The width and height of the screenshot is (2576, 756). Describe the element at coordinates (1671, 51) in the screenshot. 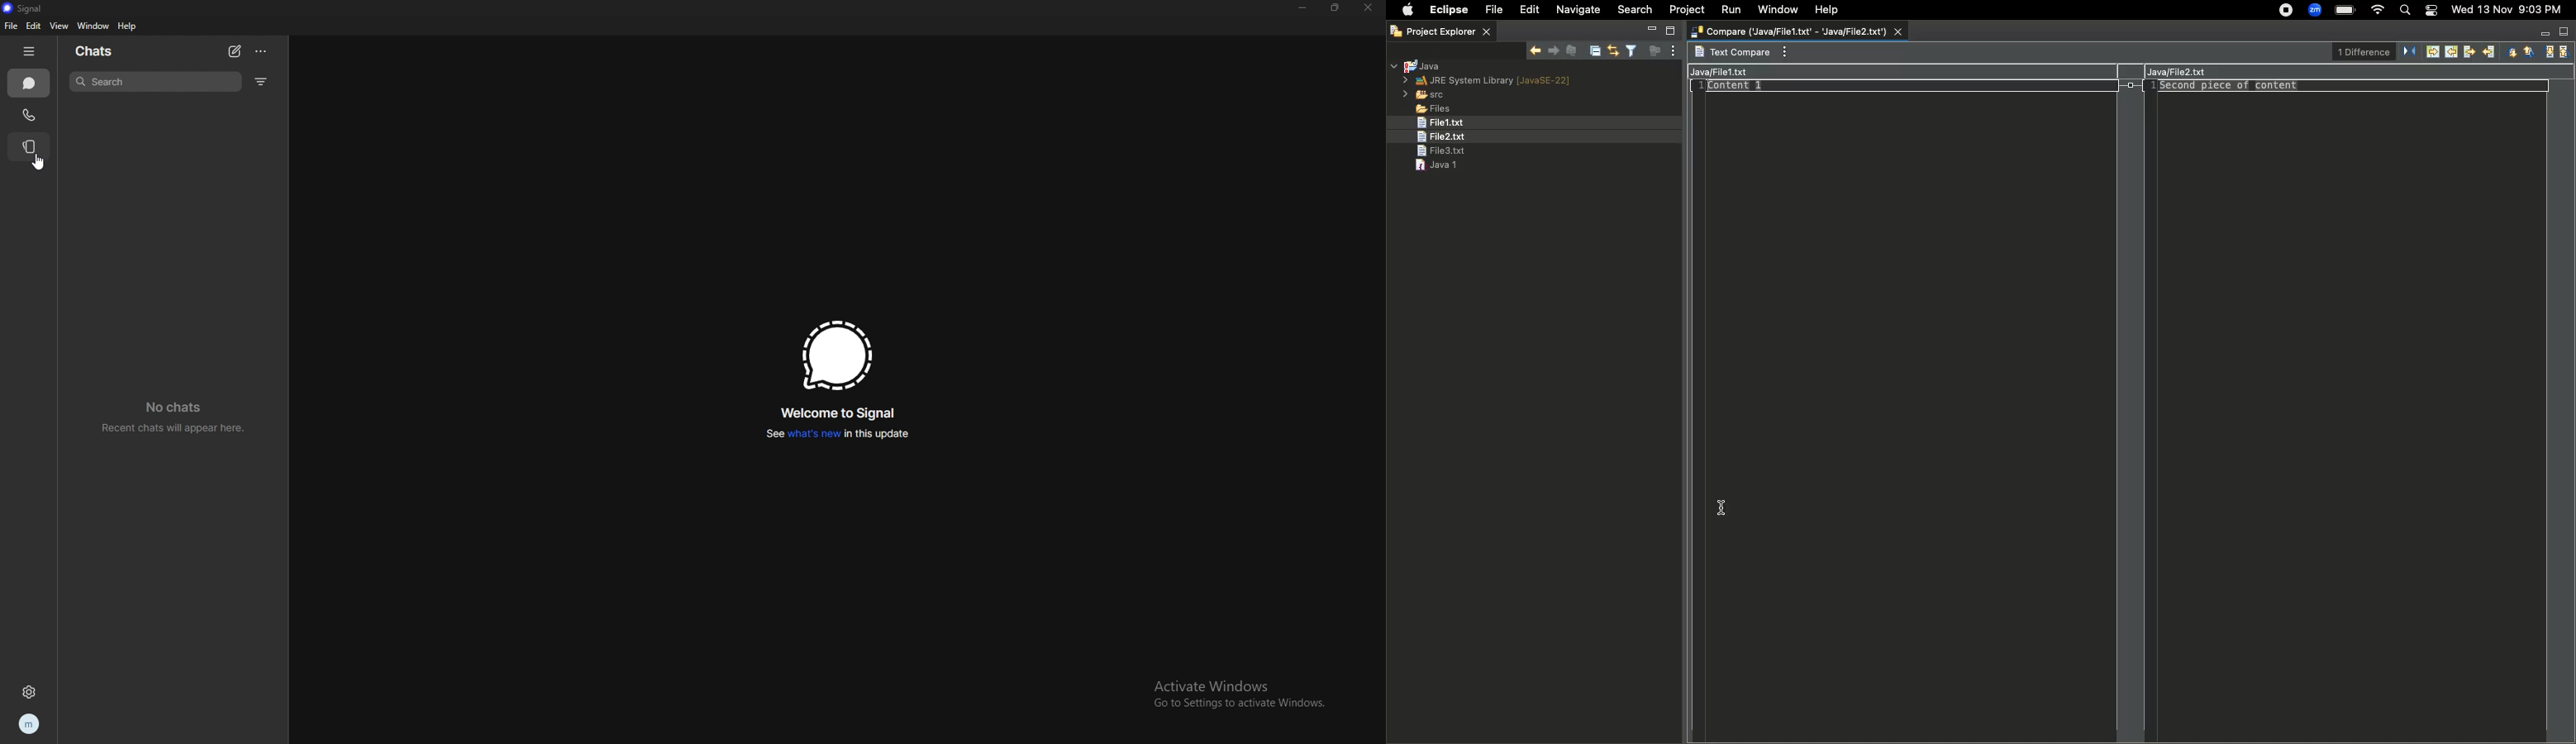

I see `View menu` at that location.